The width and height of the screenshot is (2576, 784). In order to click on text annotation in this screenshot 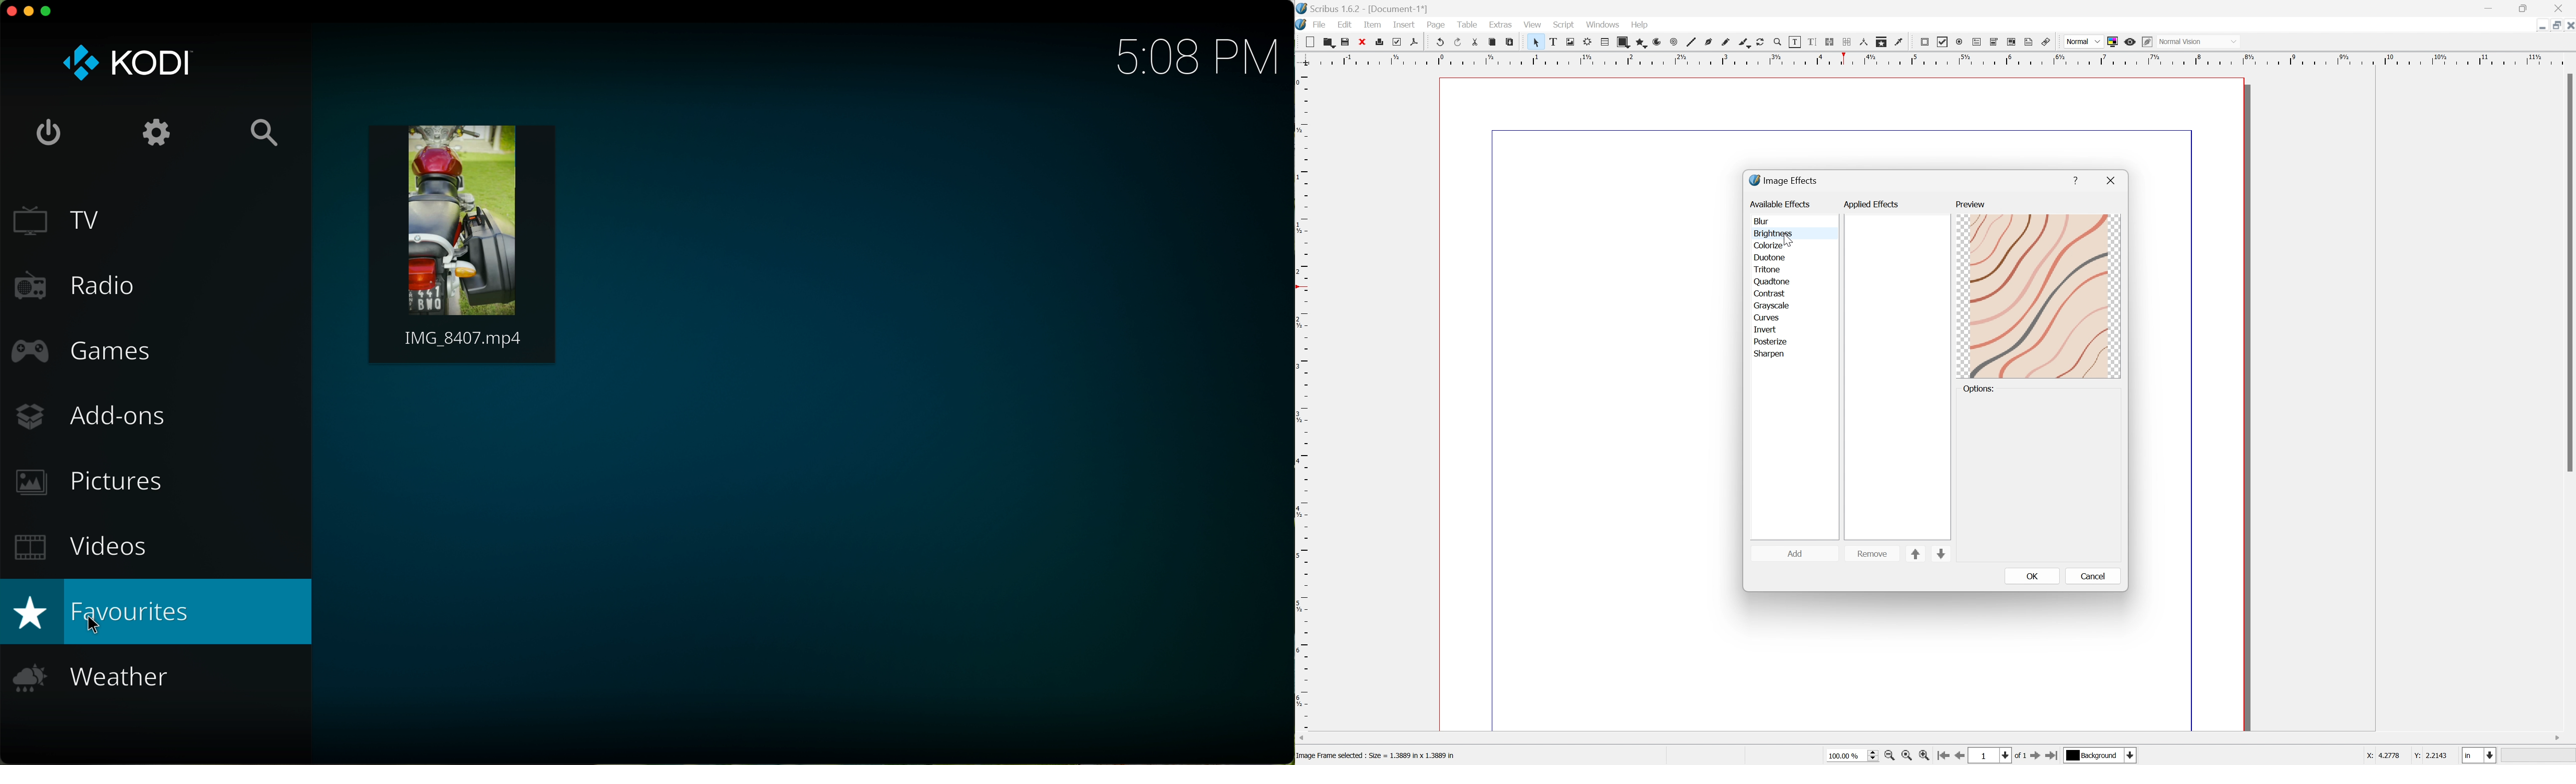, I will do `click(2030, 42)`.